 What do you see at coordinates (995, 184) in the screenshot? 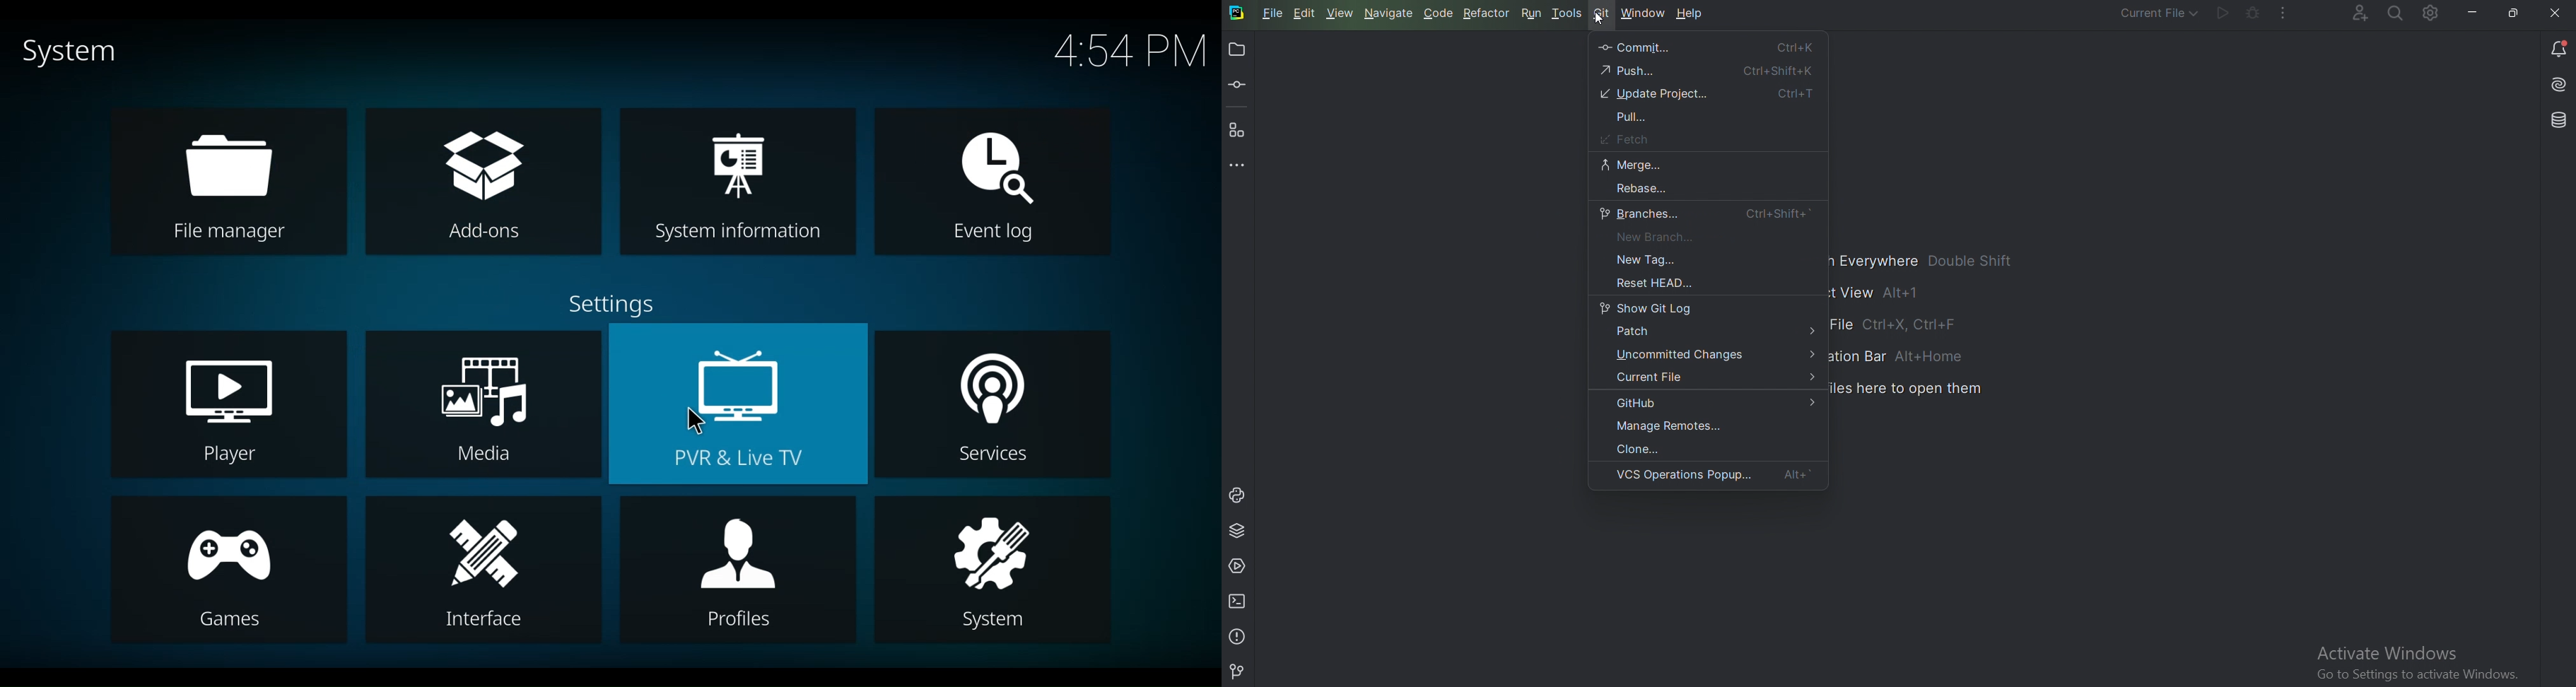
I see `Event log` at bounding box center [995, 184].